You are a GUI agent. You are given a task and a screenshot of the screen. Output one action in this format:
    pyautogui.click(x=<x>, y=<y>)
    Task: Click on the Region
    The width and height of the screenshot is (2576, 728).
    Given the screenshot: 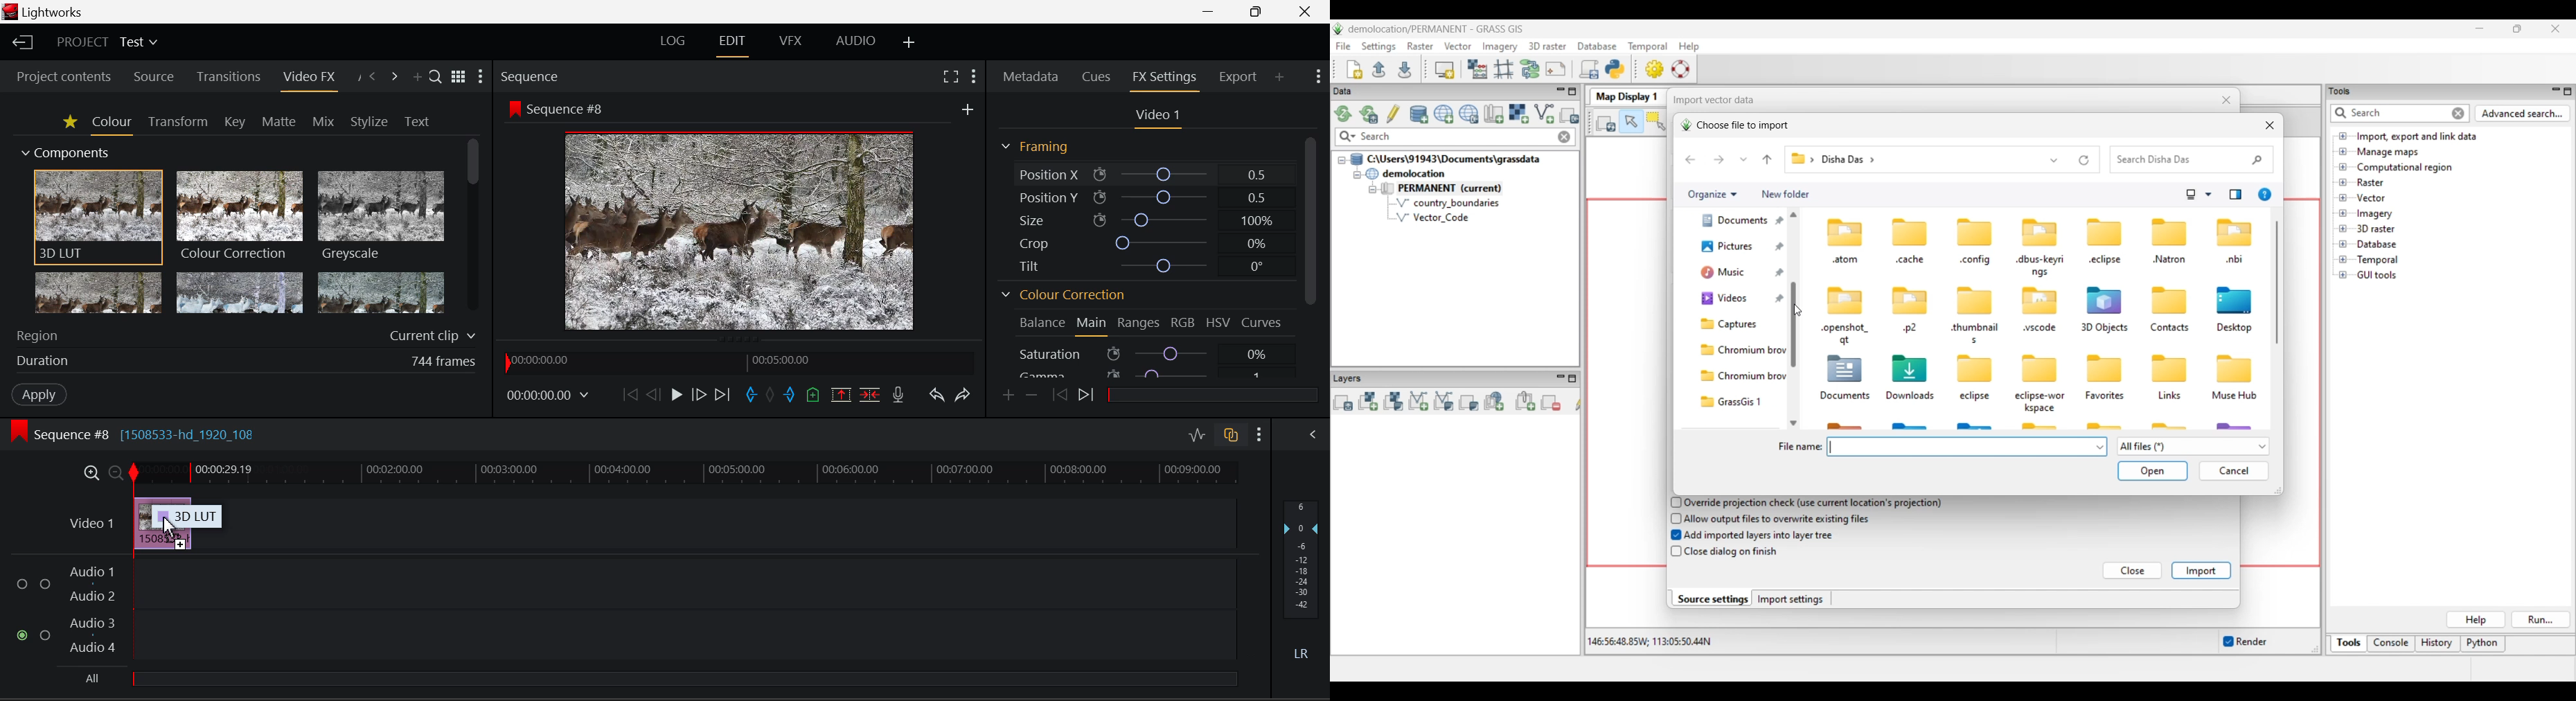 What is the action you would take?
    pyautogui.click(x=244, y=335)
    